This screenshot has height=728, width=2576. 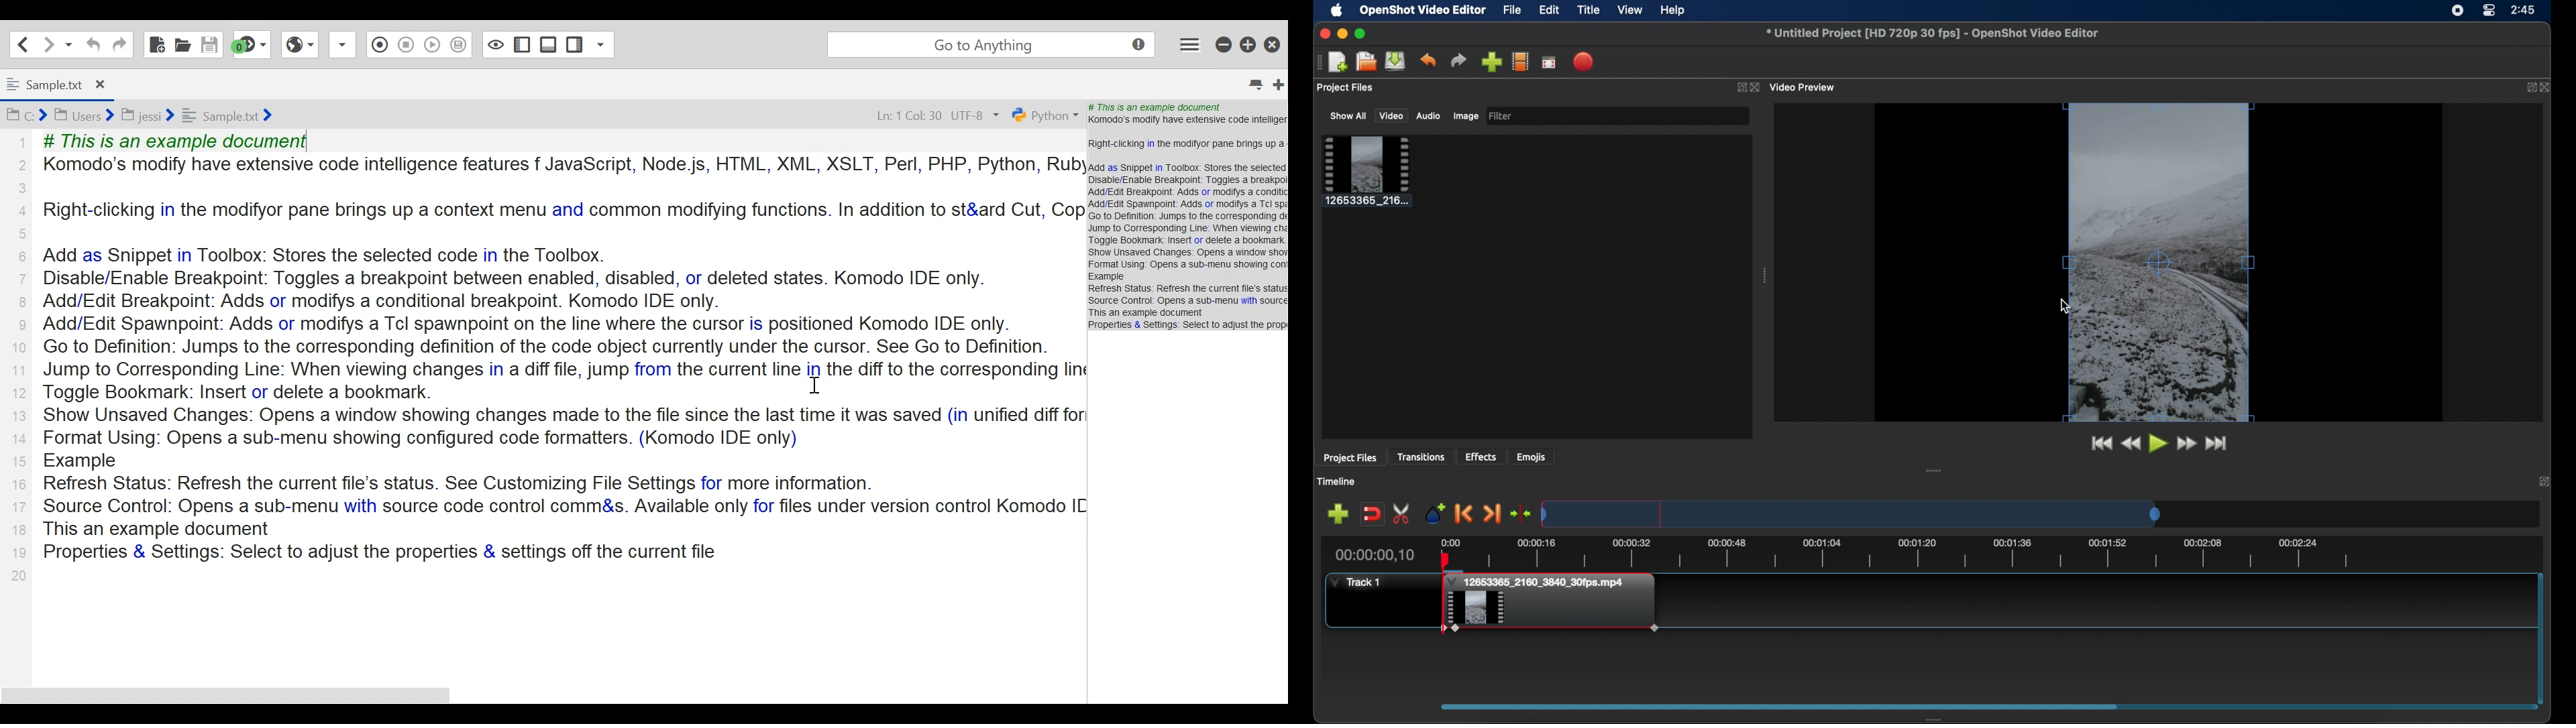 I want to click on timeline scale, so click(x=1850, y=513).